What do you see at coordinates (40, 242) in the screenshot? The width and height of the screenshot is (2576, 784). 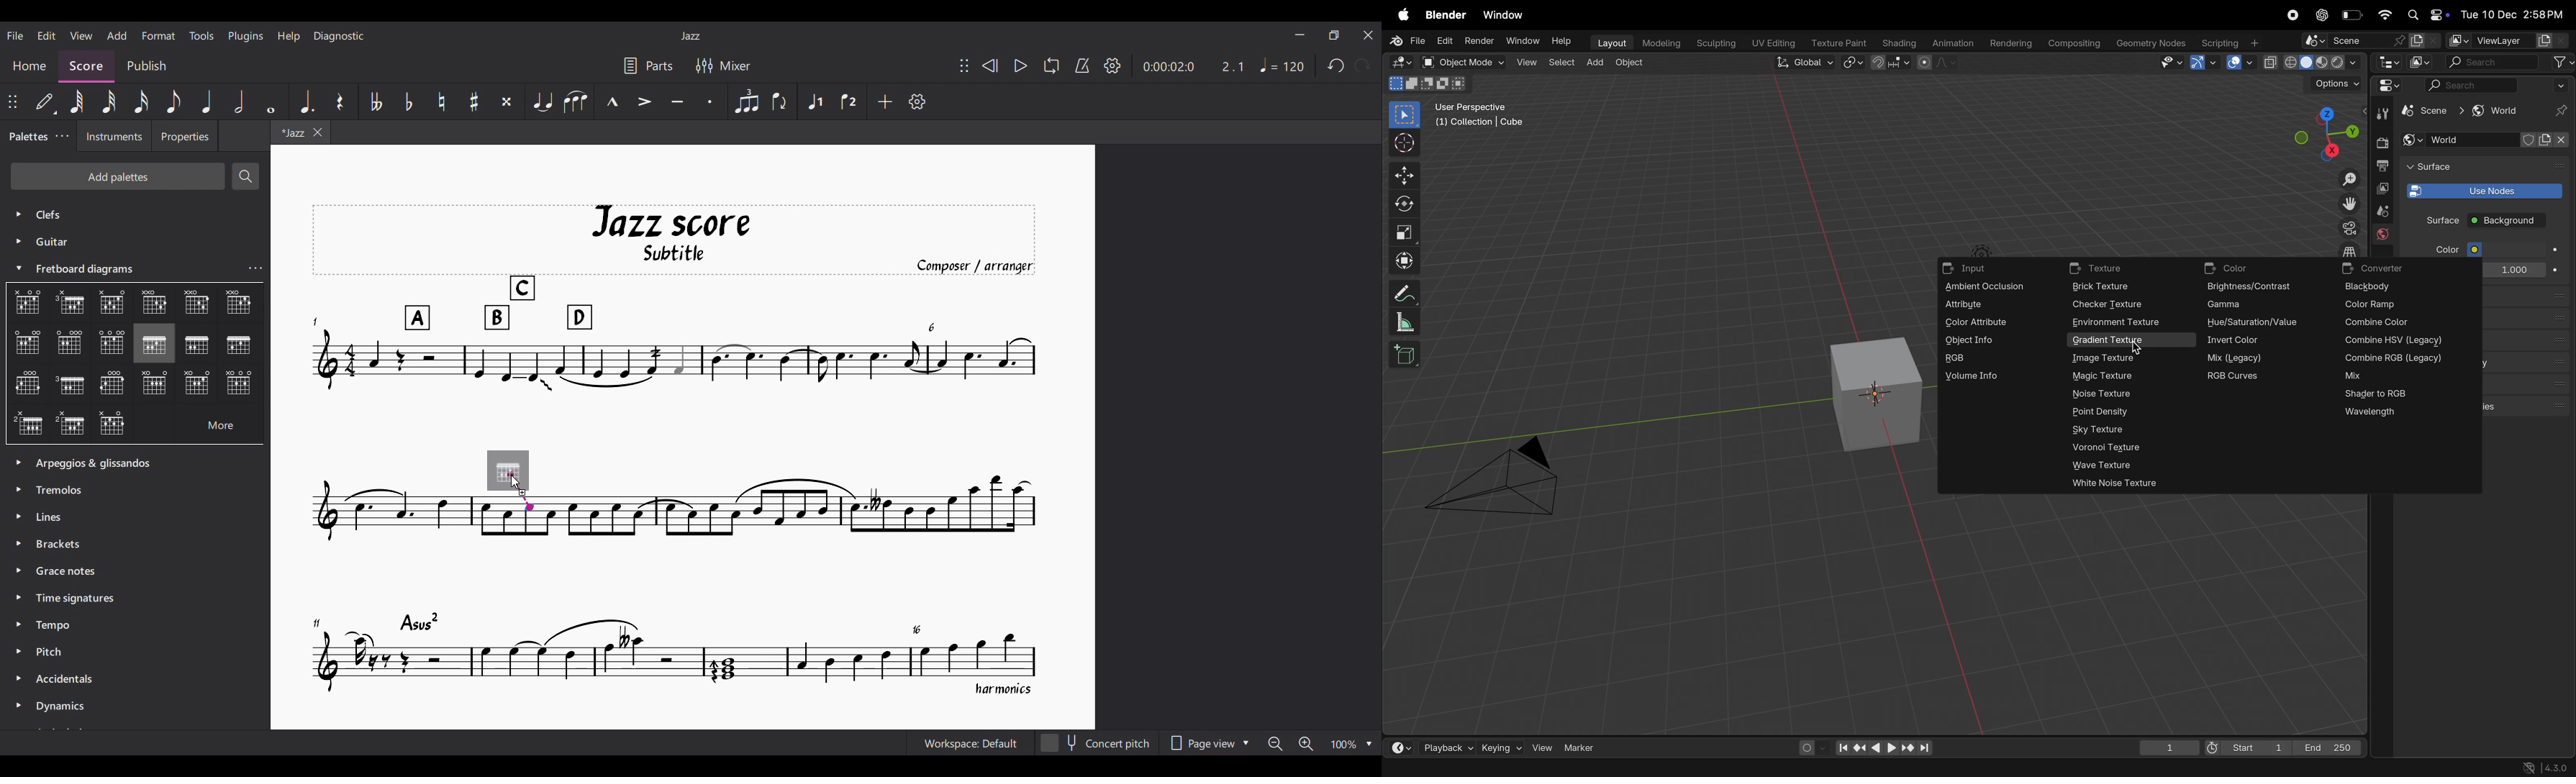 I see `Guitar` at bounding box center [40, 242].